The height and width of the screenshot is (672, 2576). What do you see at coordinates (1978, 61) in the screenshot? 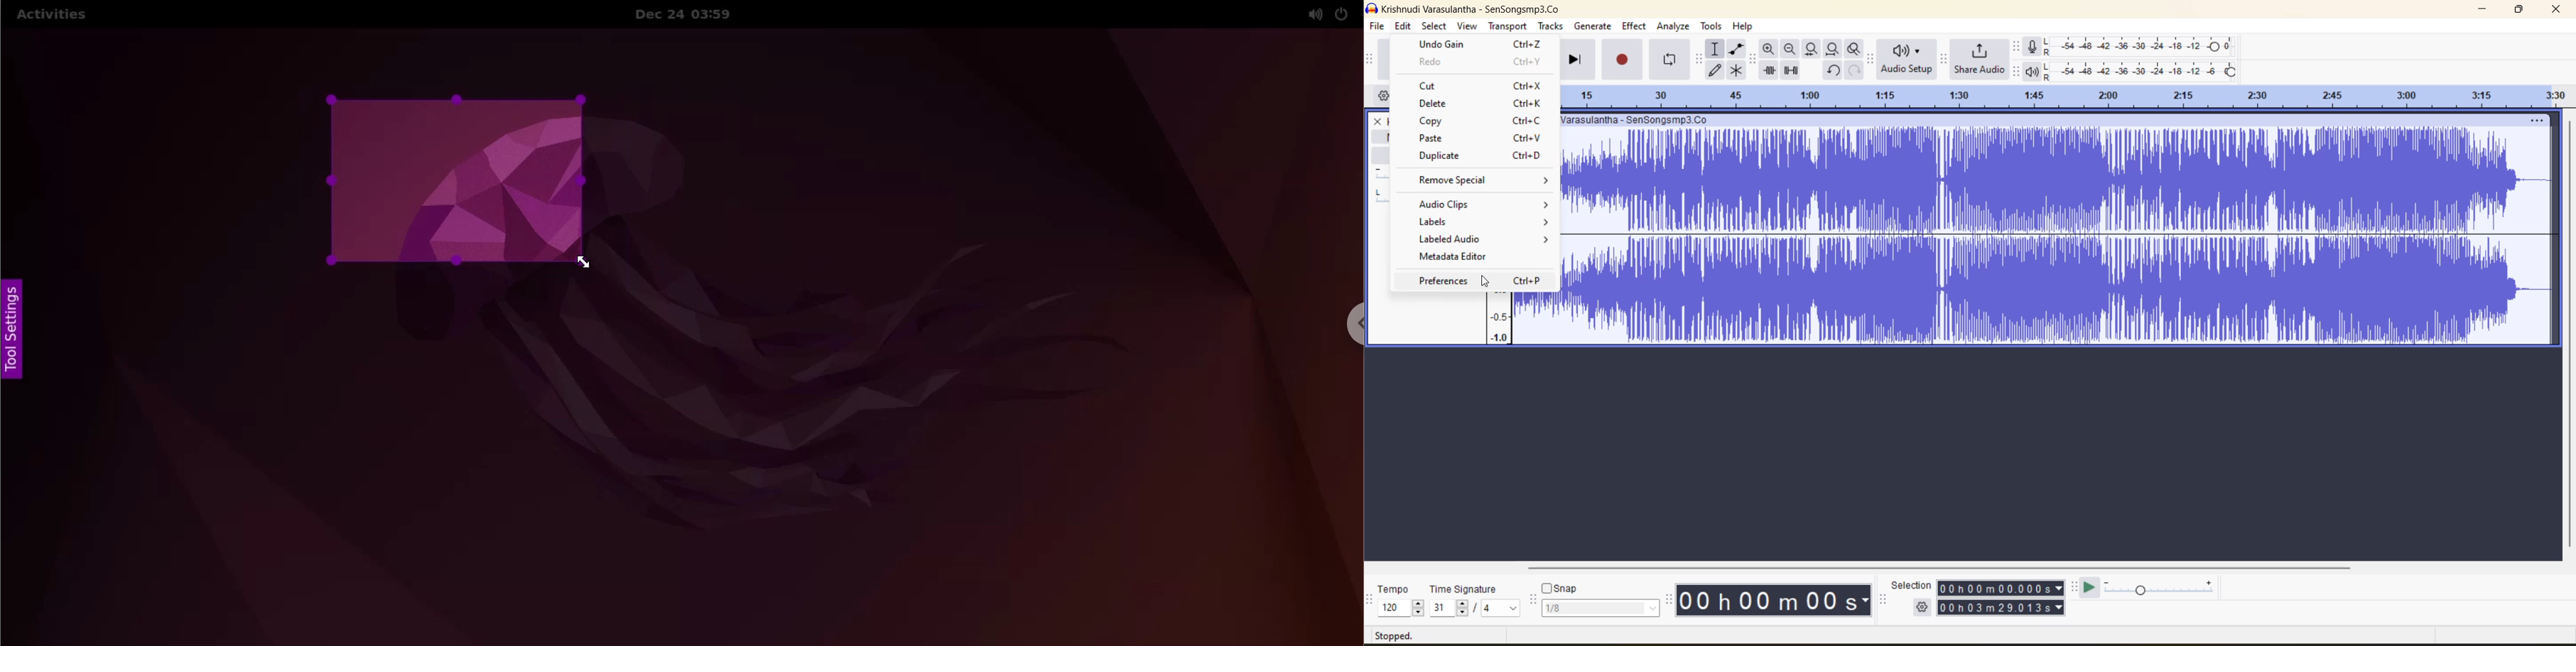
I see `share audio` at bounding box center [1978, 61].